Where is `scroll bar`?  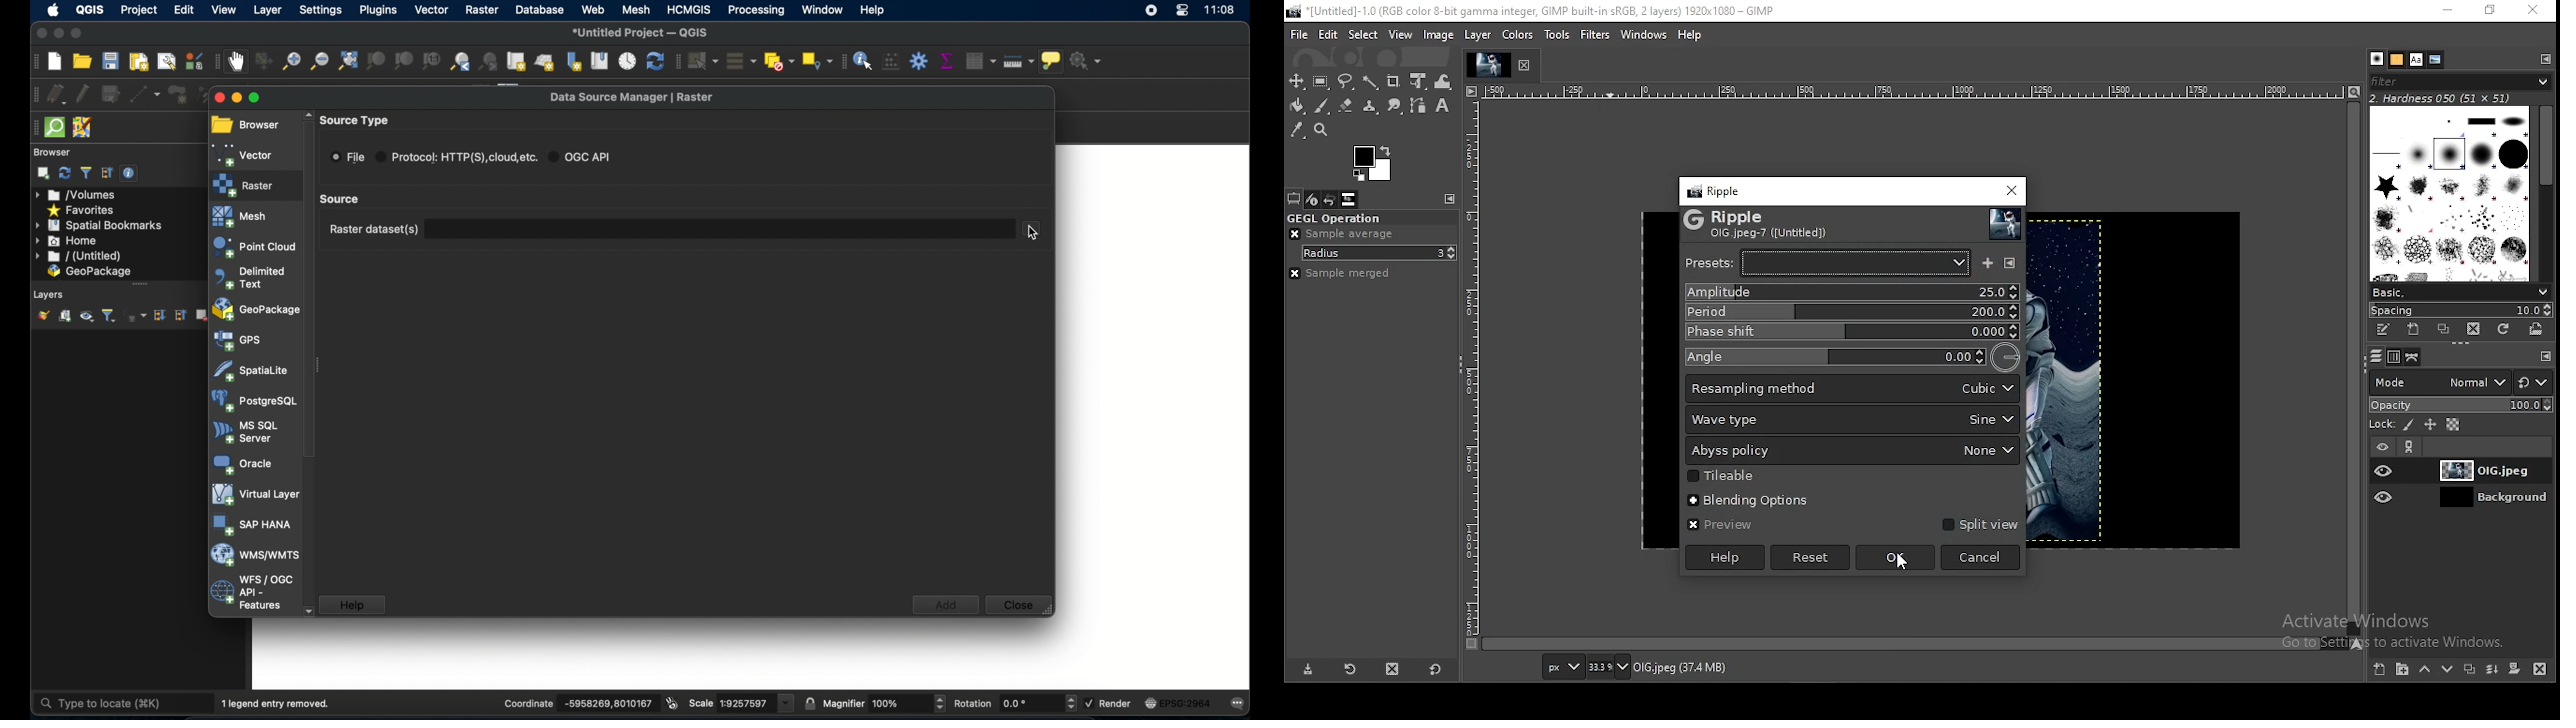 scroll bar is located at coordinates (2354, 369).